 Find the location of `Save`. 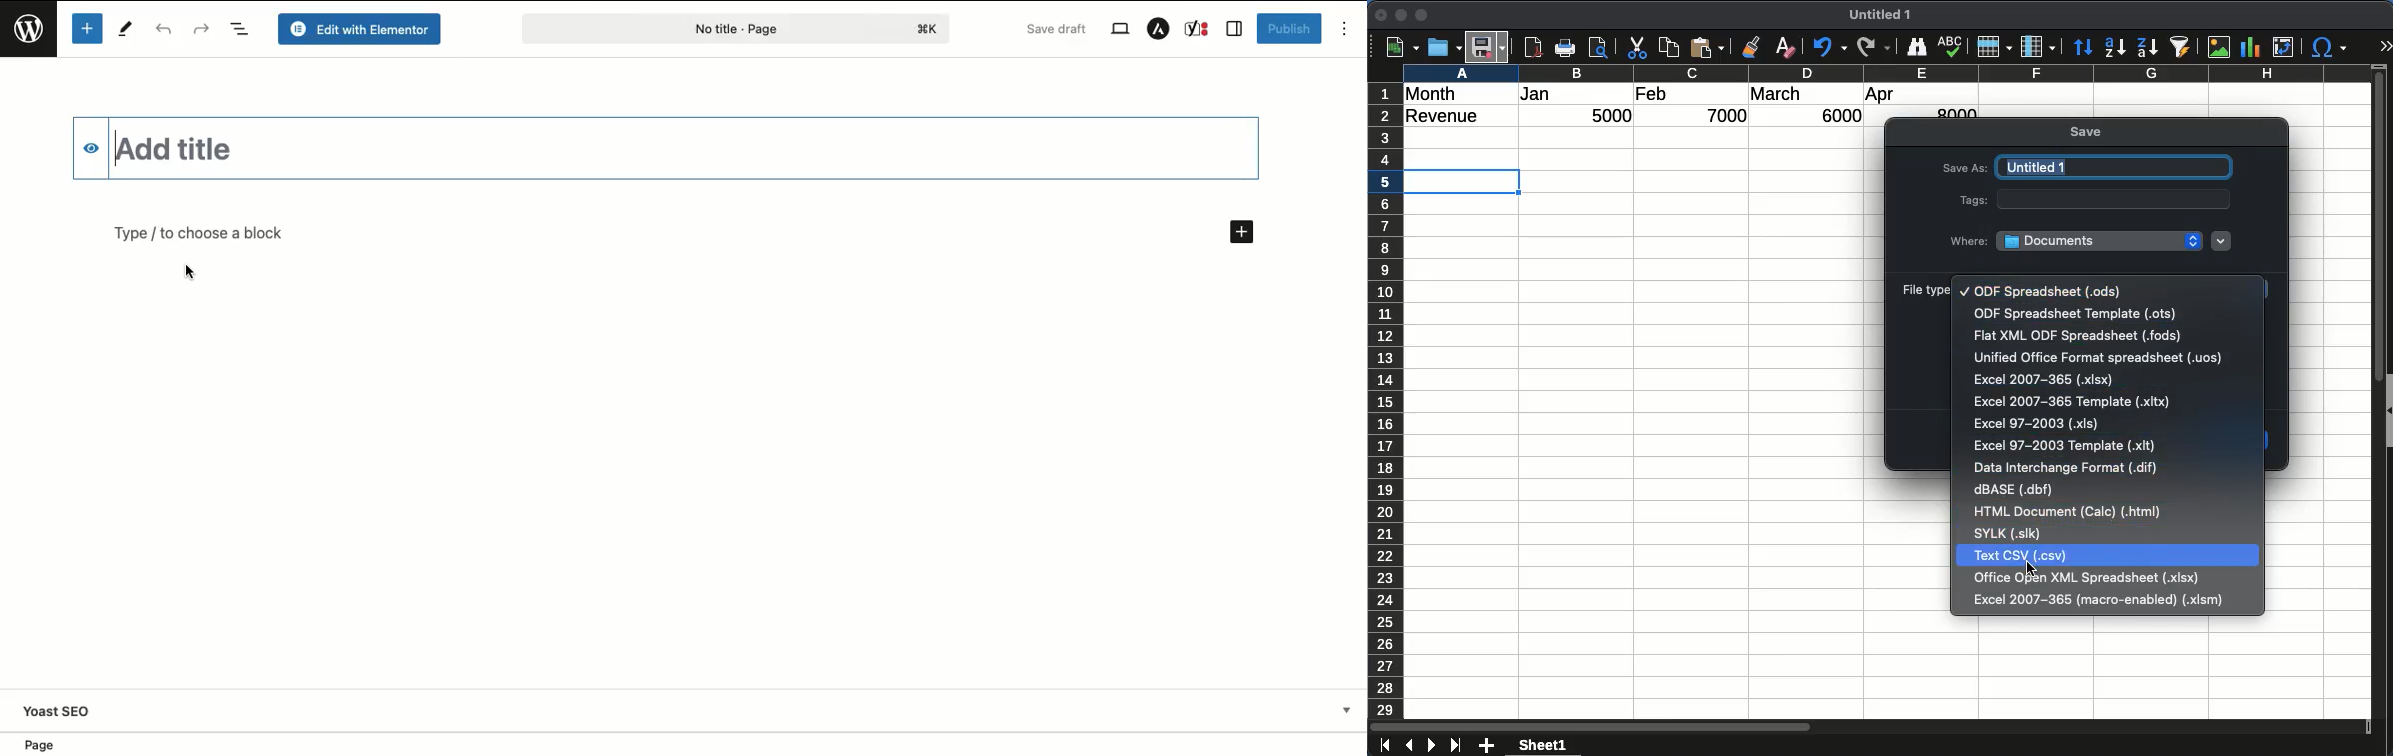

Save is located at coordinates (1490, 44).